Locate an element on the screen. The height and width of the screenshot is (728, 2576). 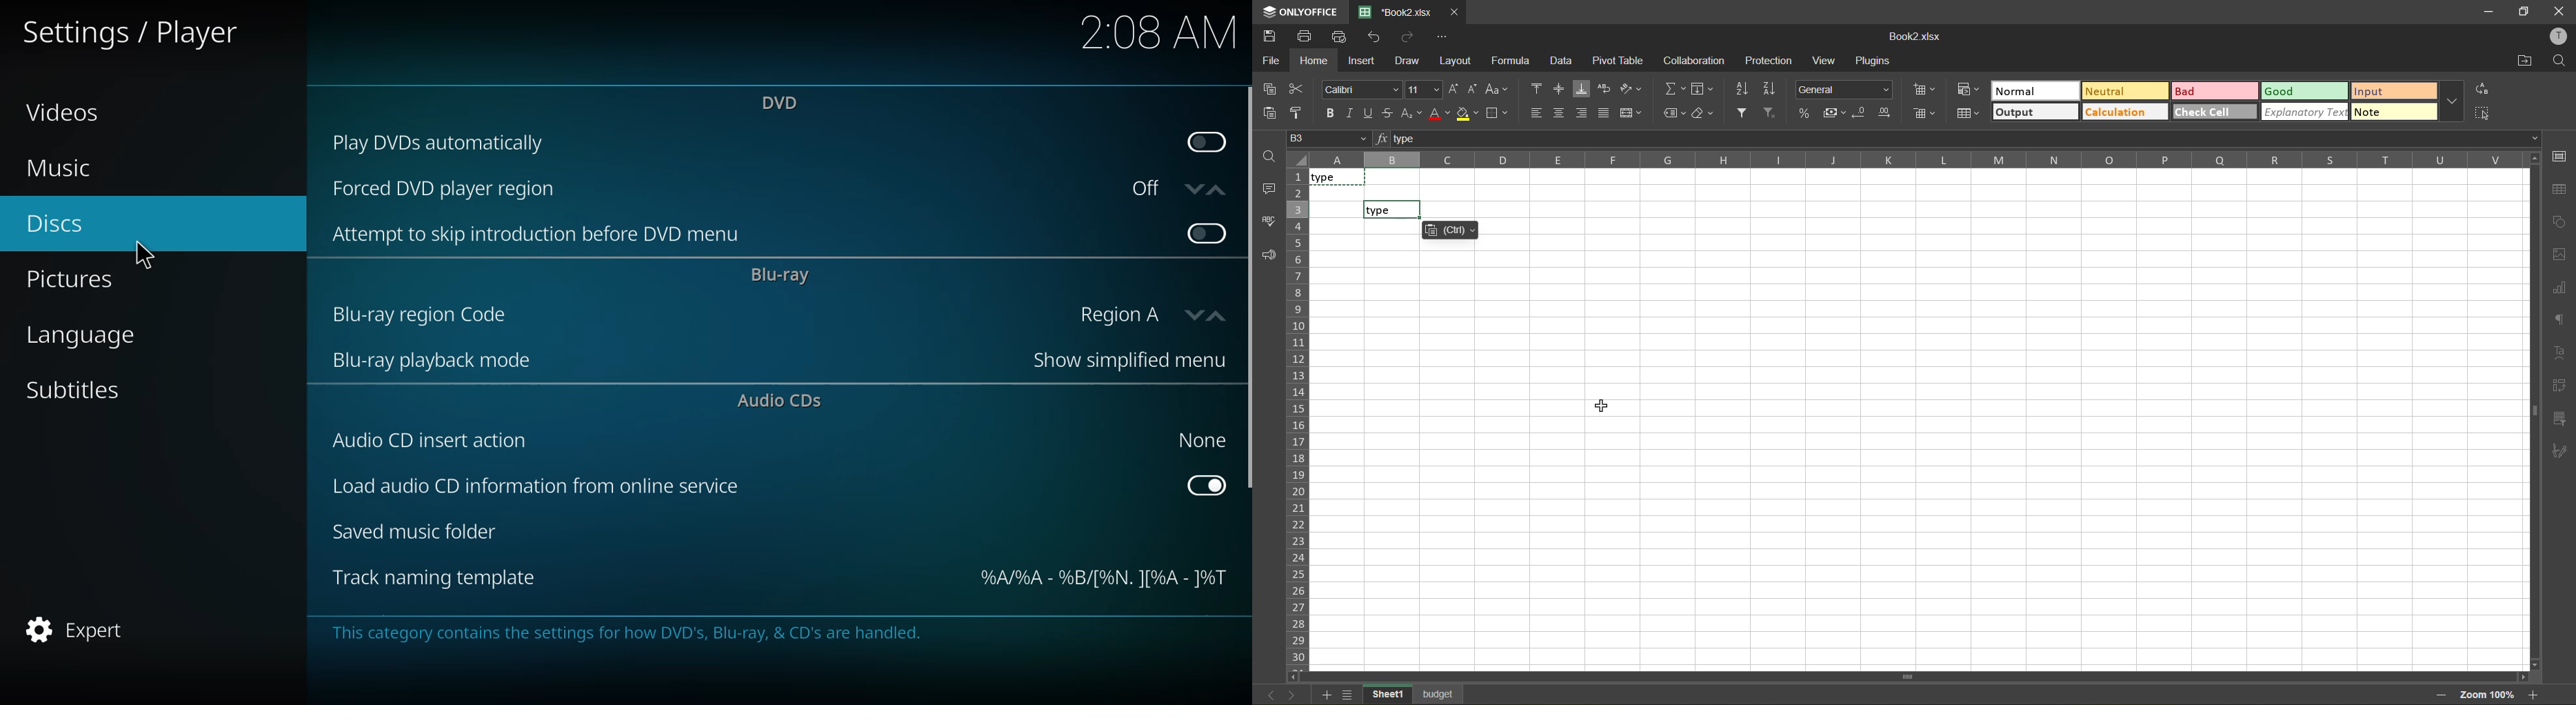
summation is located at coordinates (1673, 86).